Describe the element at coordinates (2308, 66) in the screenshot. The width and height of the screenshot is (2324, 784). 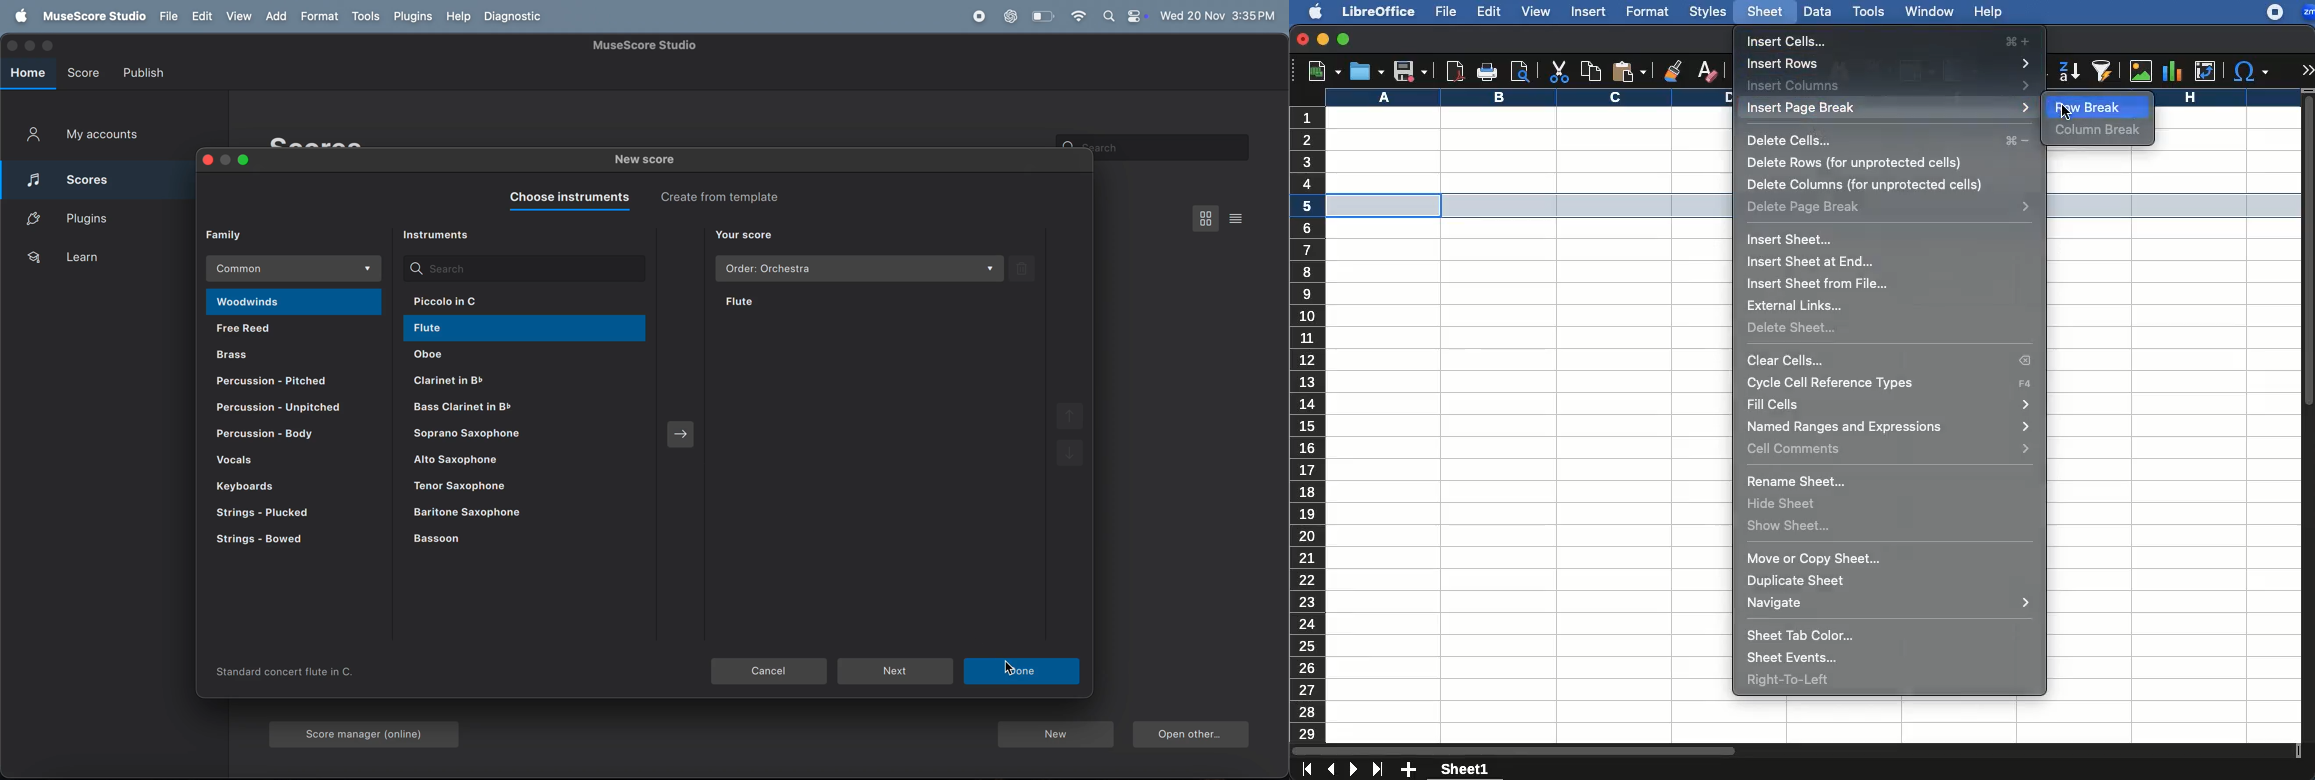
I see `expand` at that location.